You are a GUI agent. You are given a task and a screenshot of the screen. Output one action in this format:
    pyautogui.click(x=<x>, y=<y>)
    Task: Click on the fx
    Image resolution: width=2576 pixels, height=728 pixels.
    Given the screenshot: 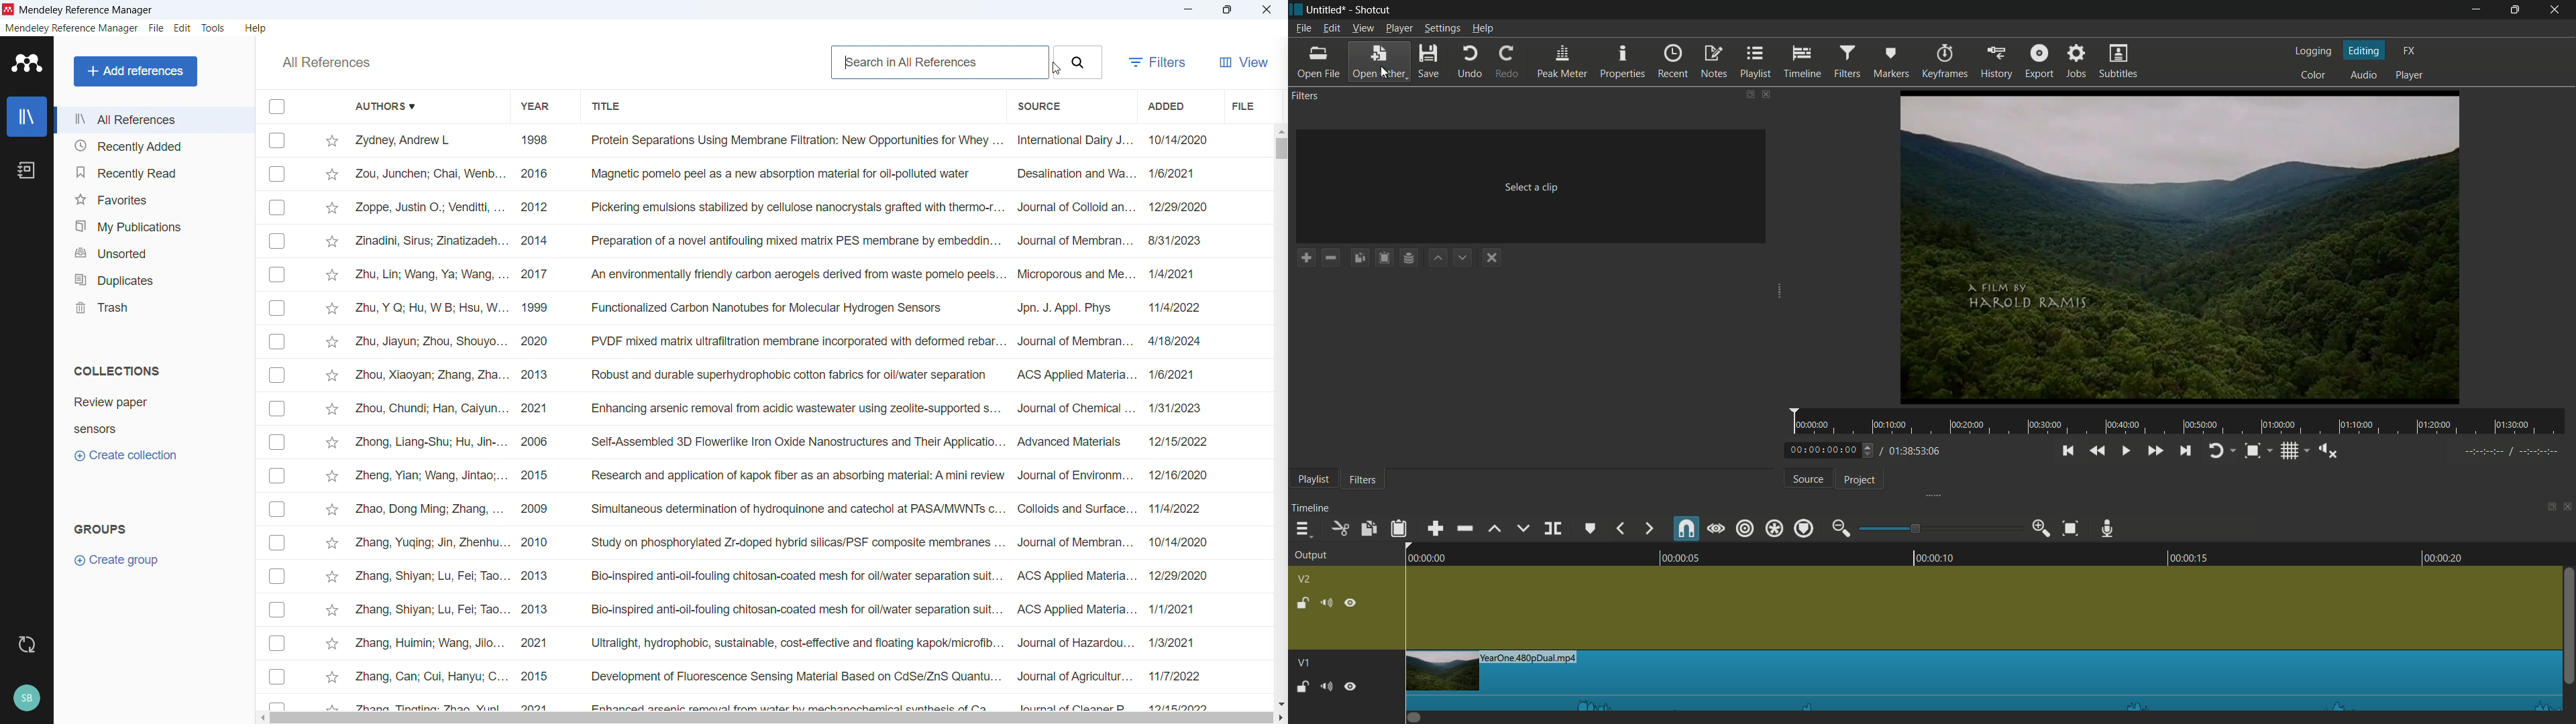 What is the action you would take?
    pyautogui.click(x=2410, y=51)
    